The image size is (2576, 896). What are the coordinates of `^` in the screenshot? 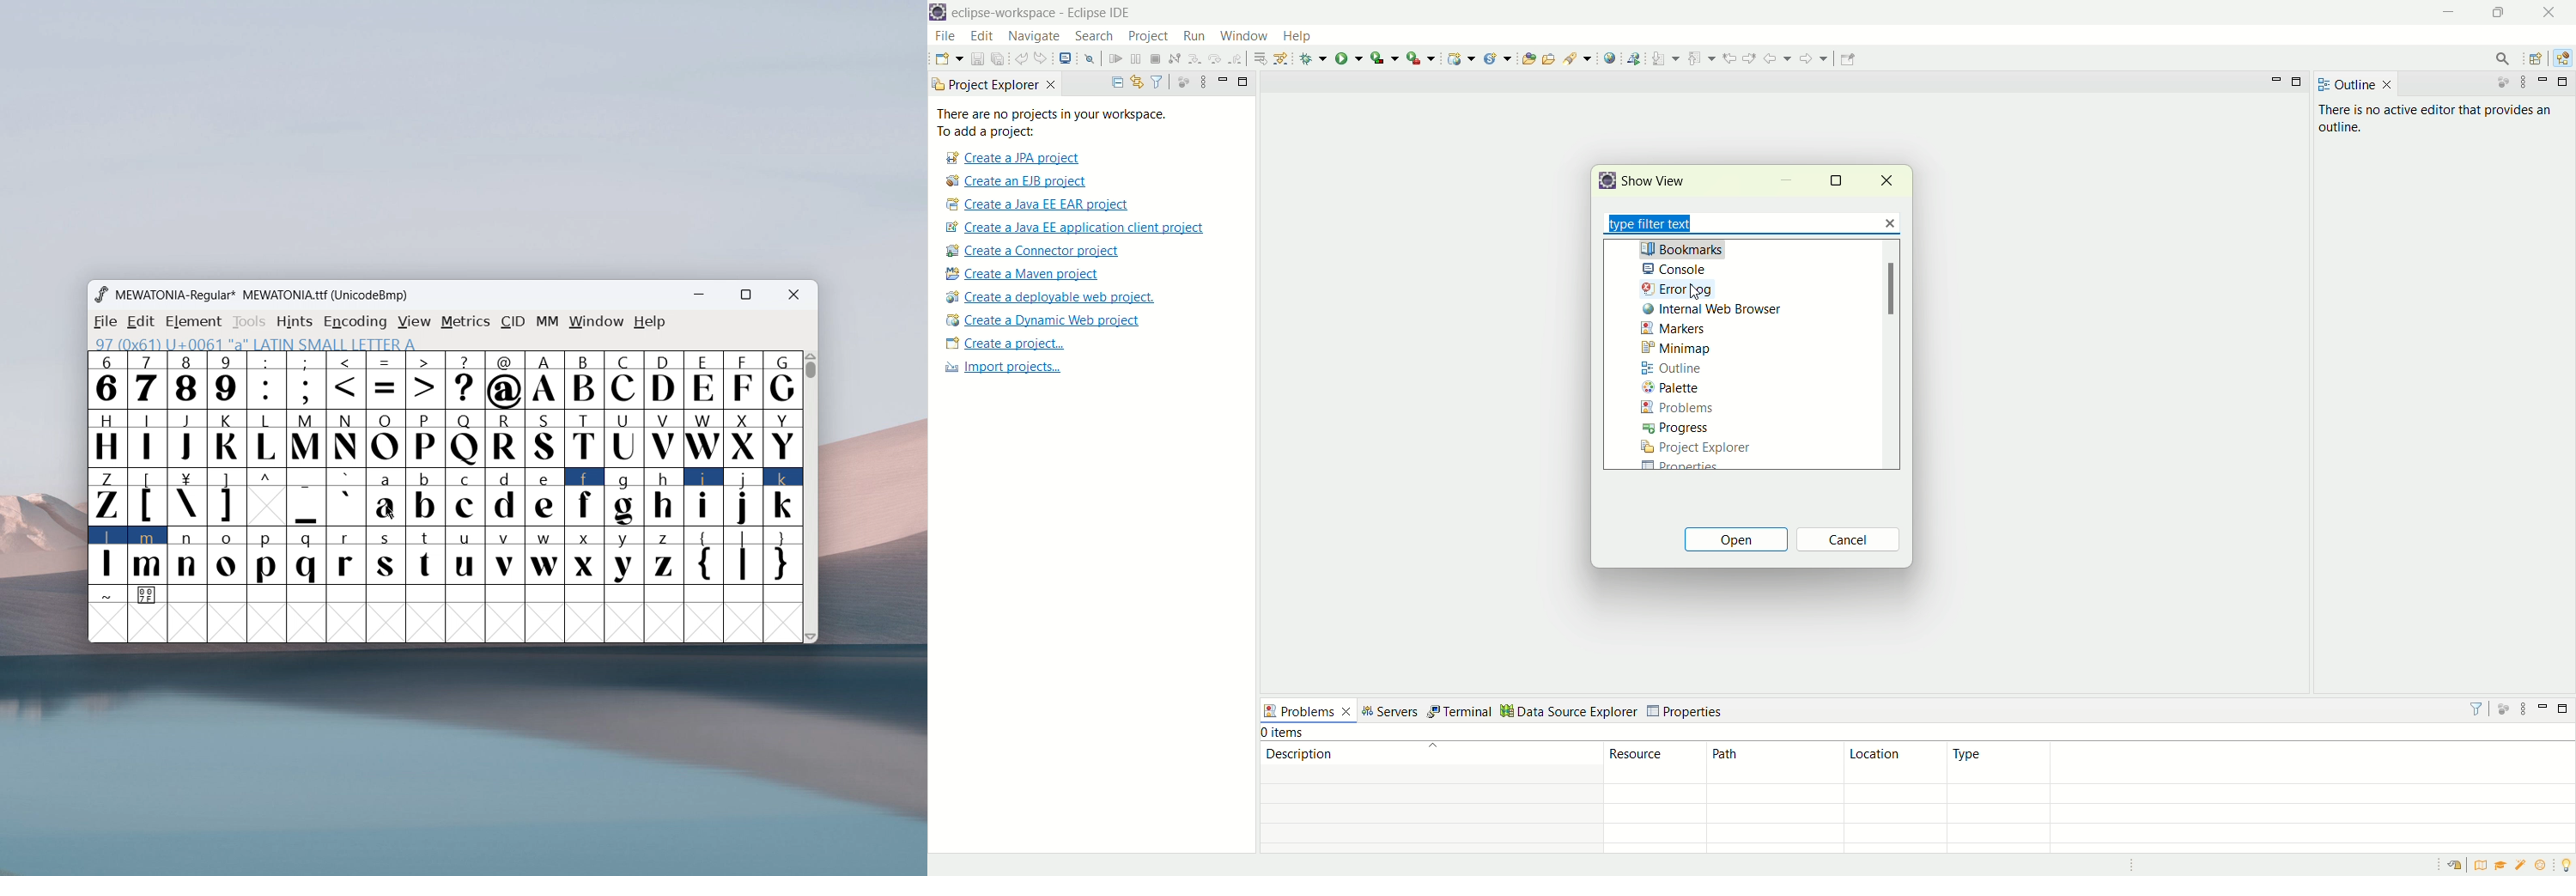 It's located at (266, 497).